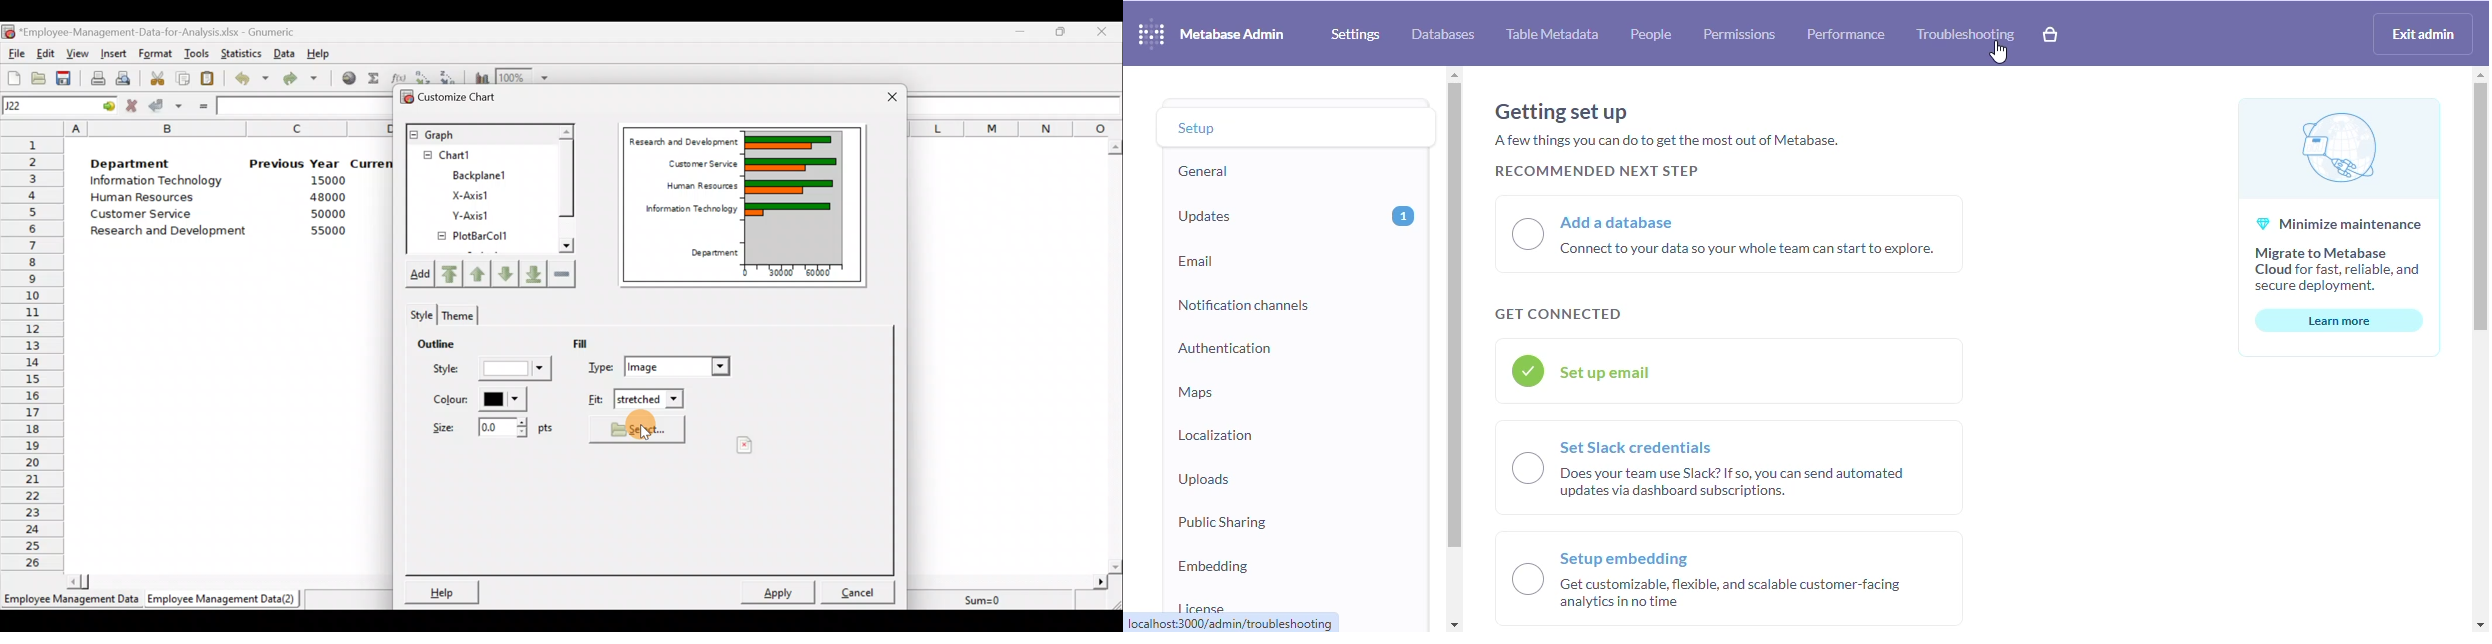 The width and height of the screenshot is (2492, 644). I want to click on Paste the clipboard, so click(211, 80).